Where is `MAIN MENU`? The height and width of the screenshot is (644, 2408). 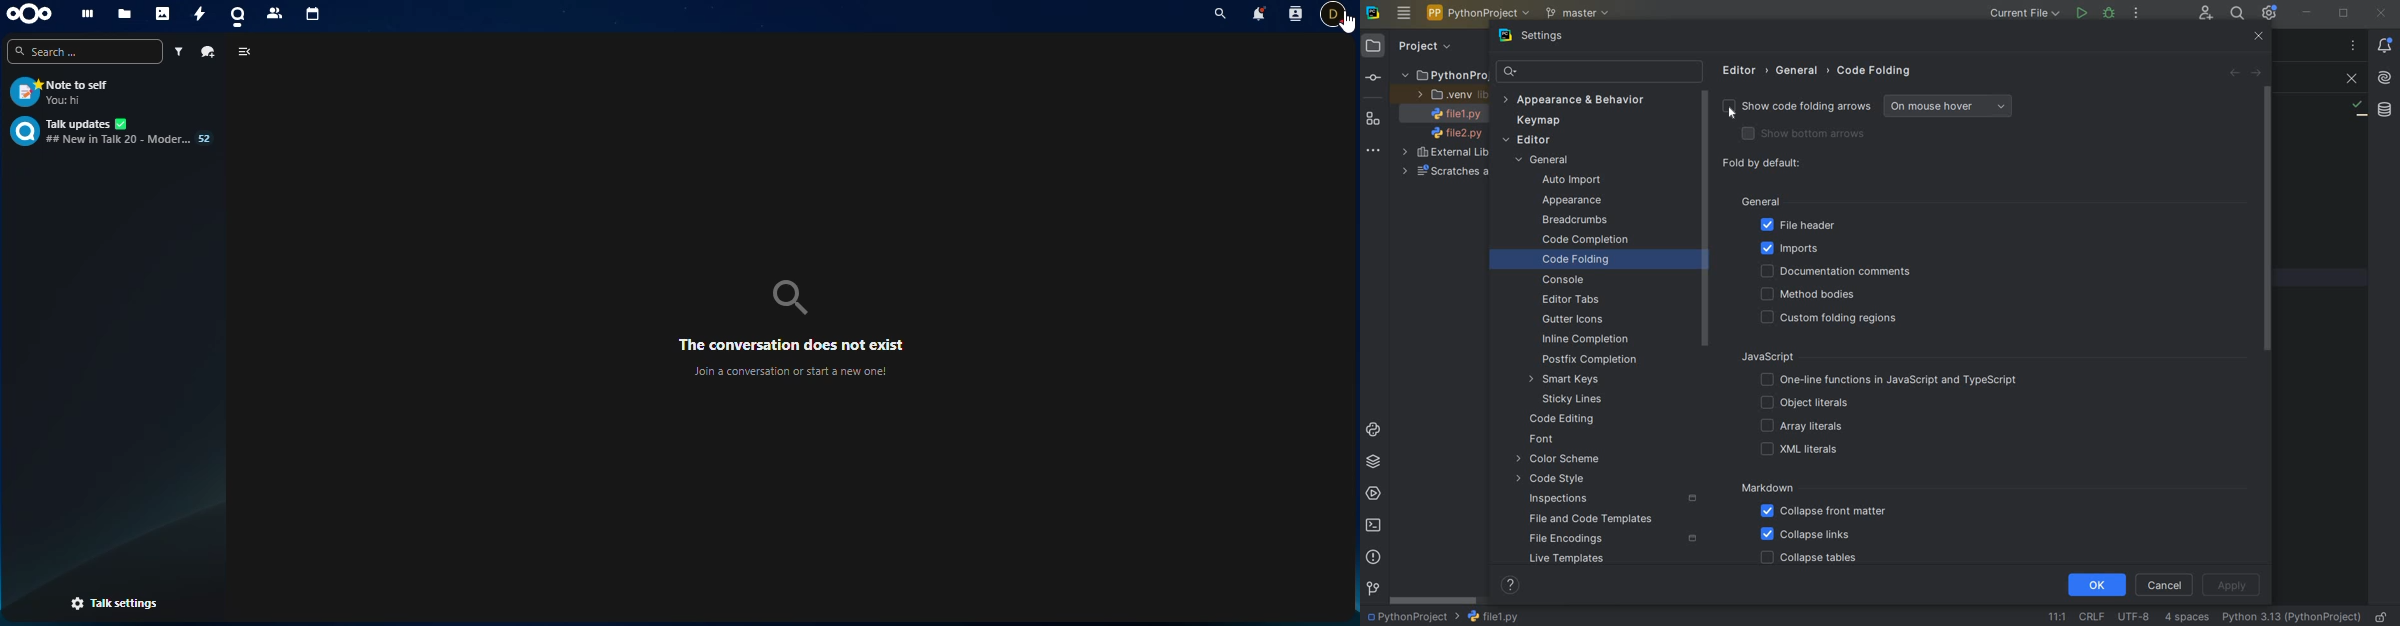
MAIN MENU is located at coordinates (1404, 13).